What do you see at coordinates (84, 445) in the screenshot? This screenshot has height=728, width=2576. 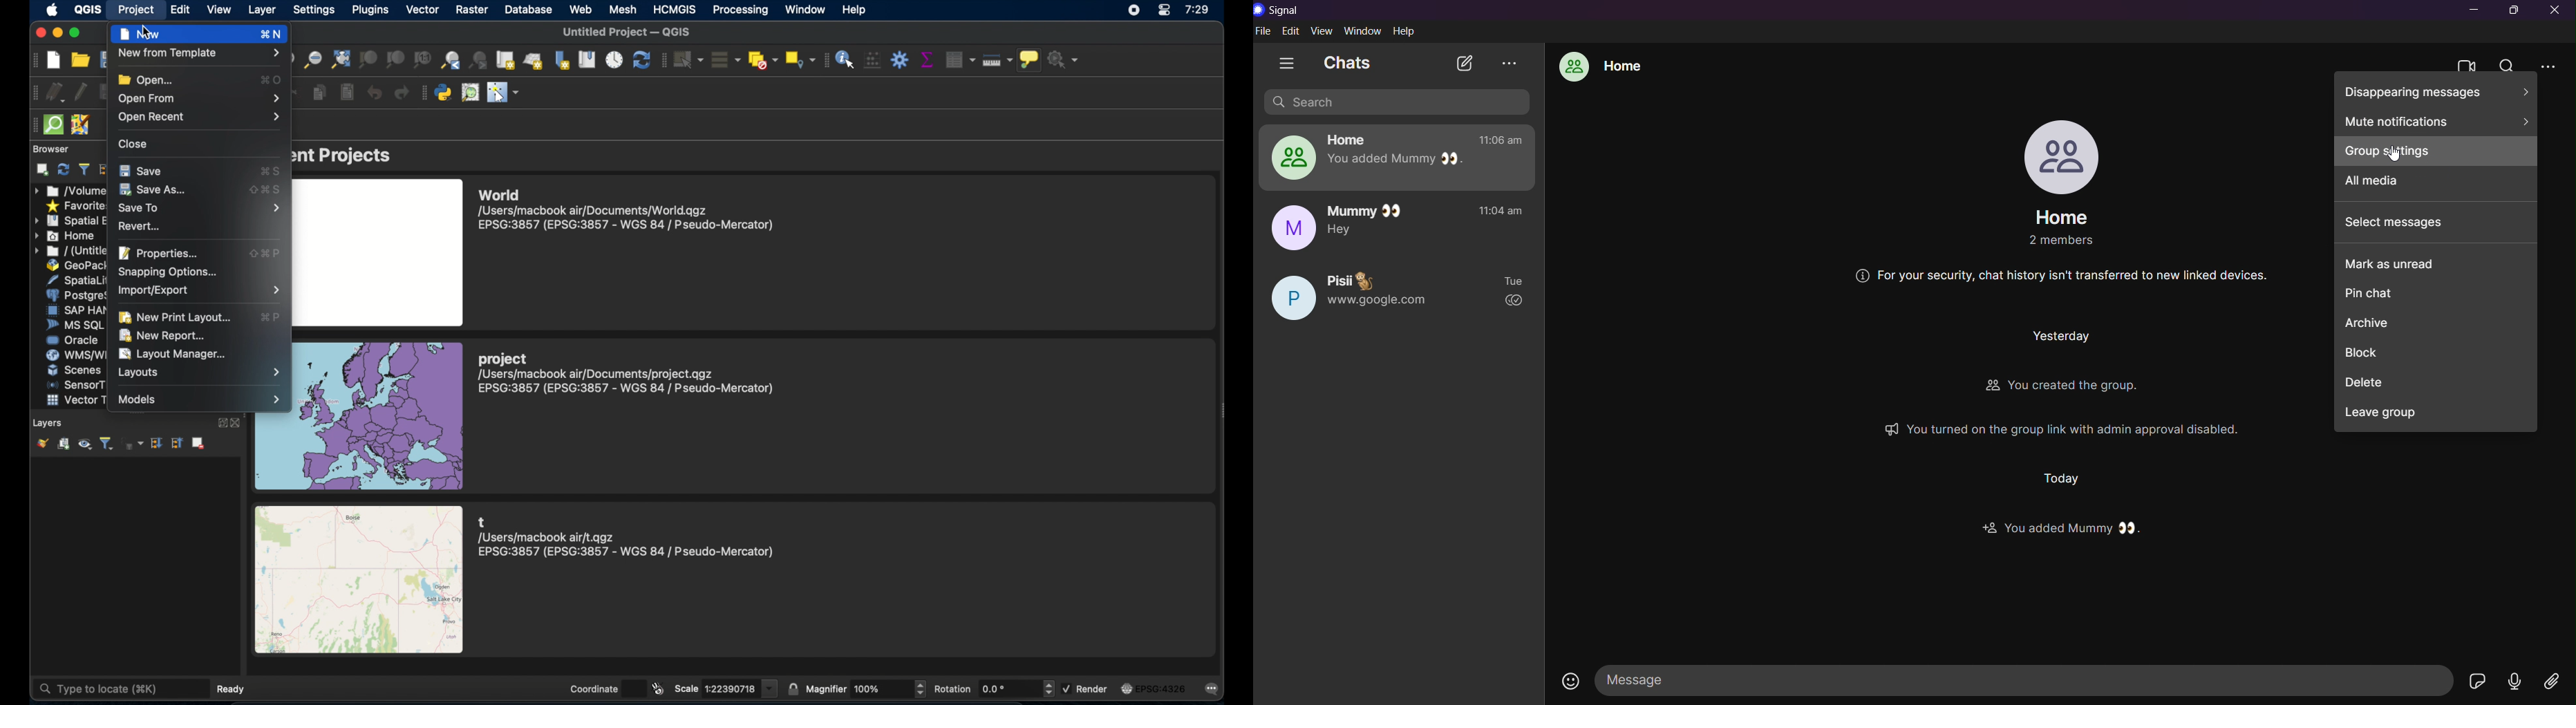 I see `manage map theme` at bounding box center [84, 445].